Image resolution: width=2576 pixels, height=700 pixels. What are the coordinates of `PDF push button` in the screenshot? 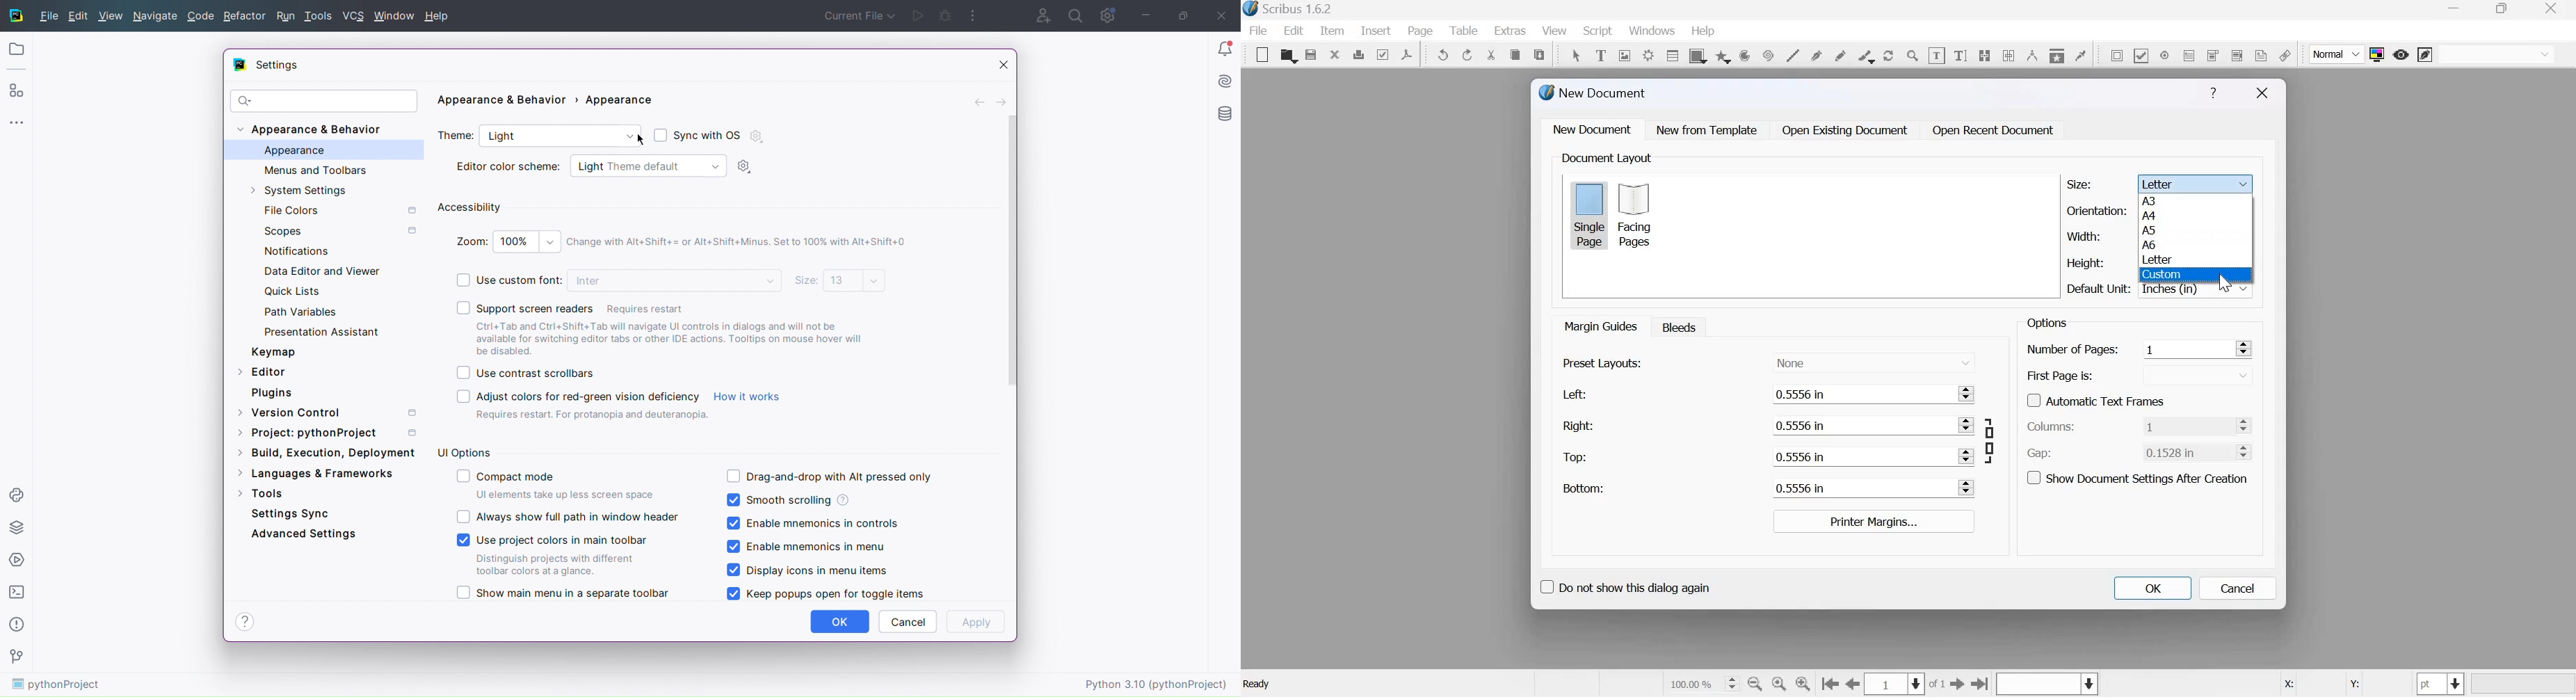 It's located at (2114, 55).